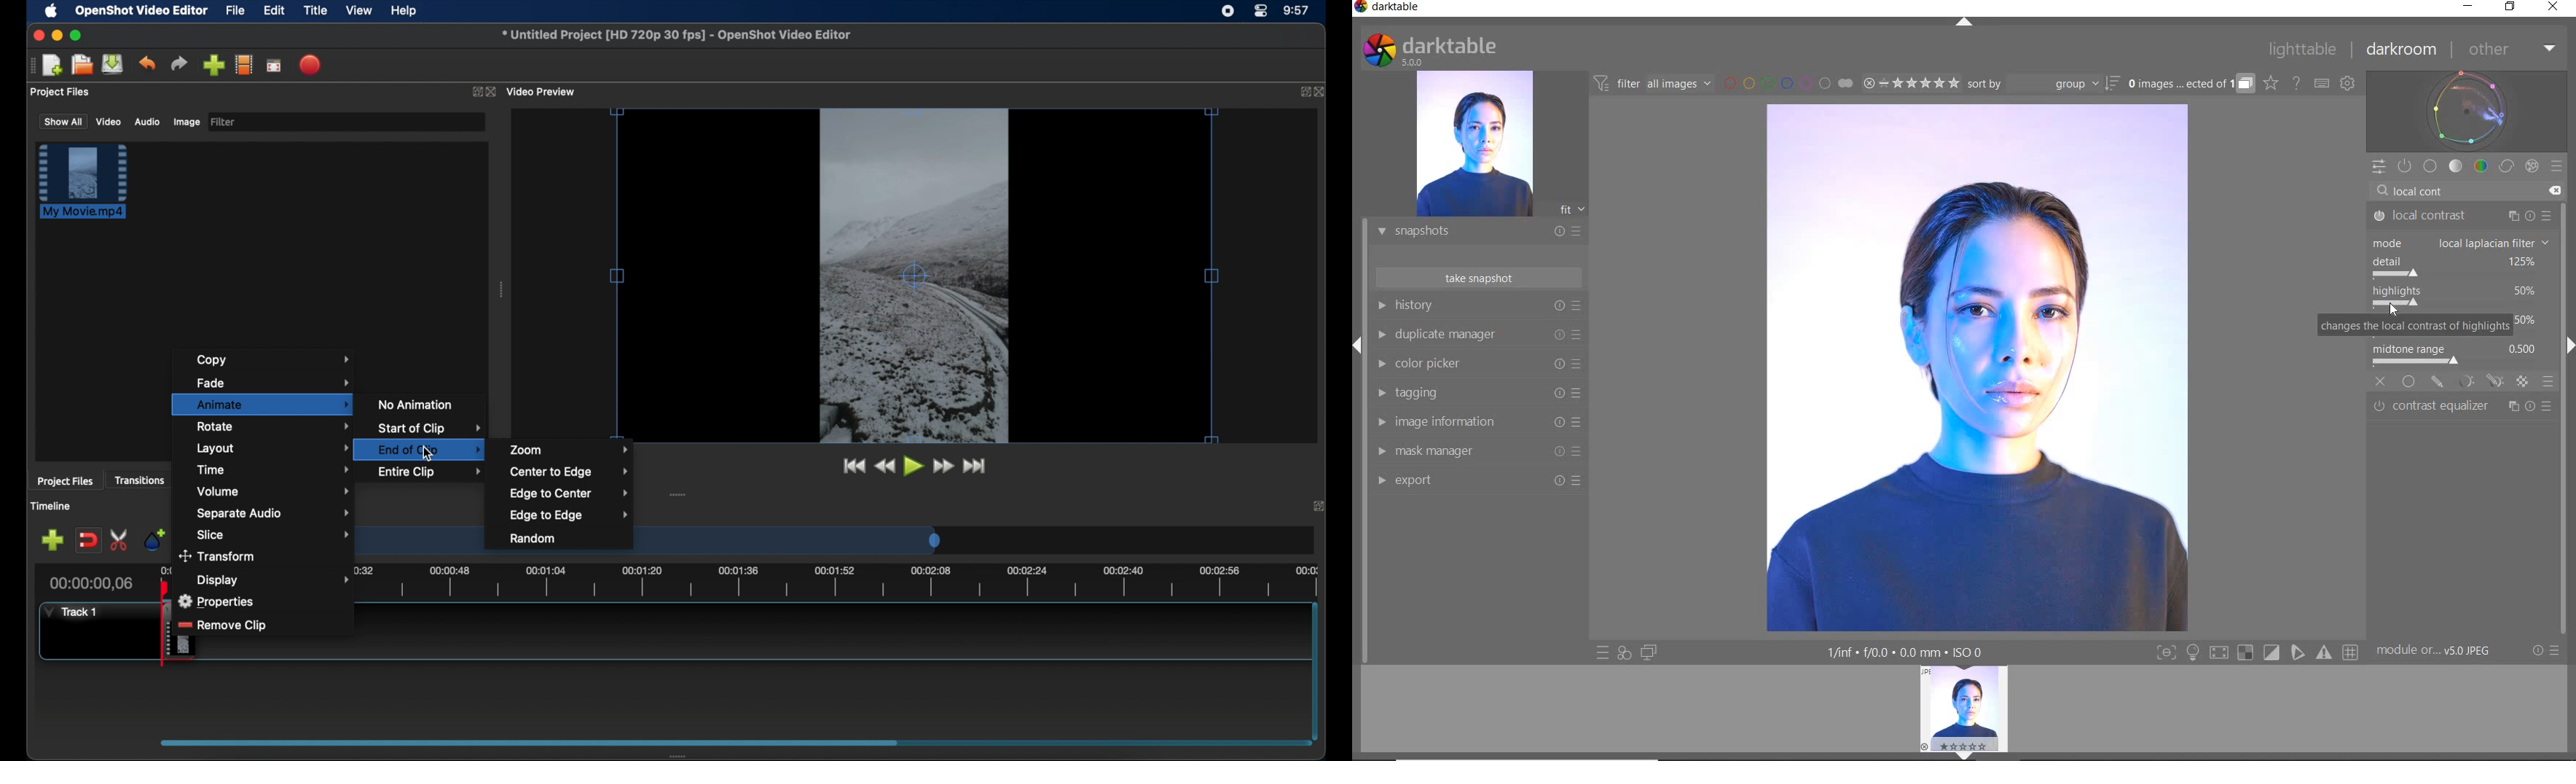 The width and height of the screenshot is (2576, 784). What do you see at coordinates (88, 540) in the screenshot?
I see `disable snapping` at bounding box center [88, 540].